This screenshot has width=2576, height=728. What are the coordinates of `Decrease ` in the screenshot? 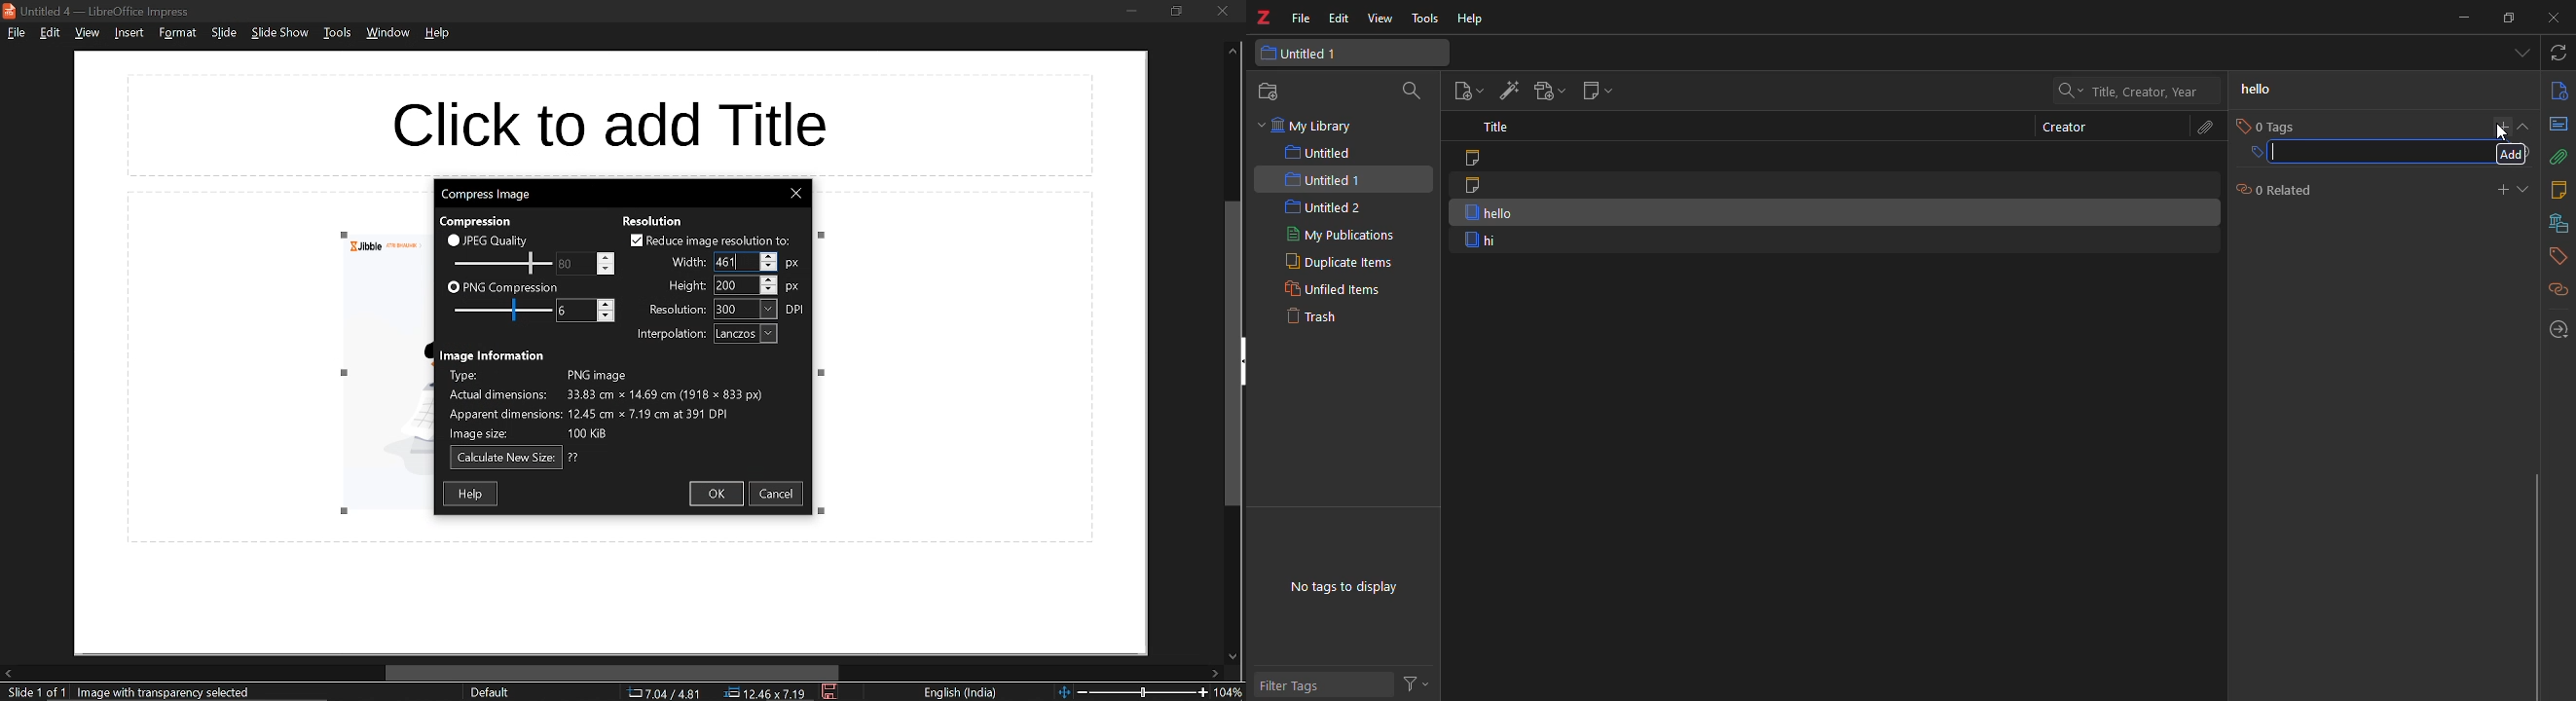 It's located at (607, 317).